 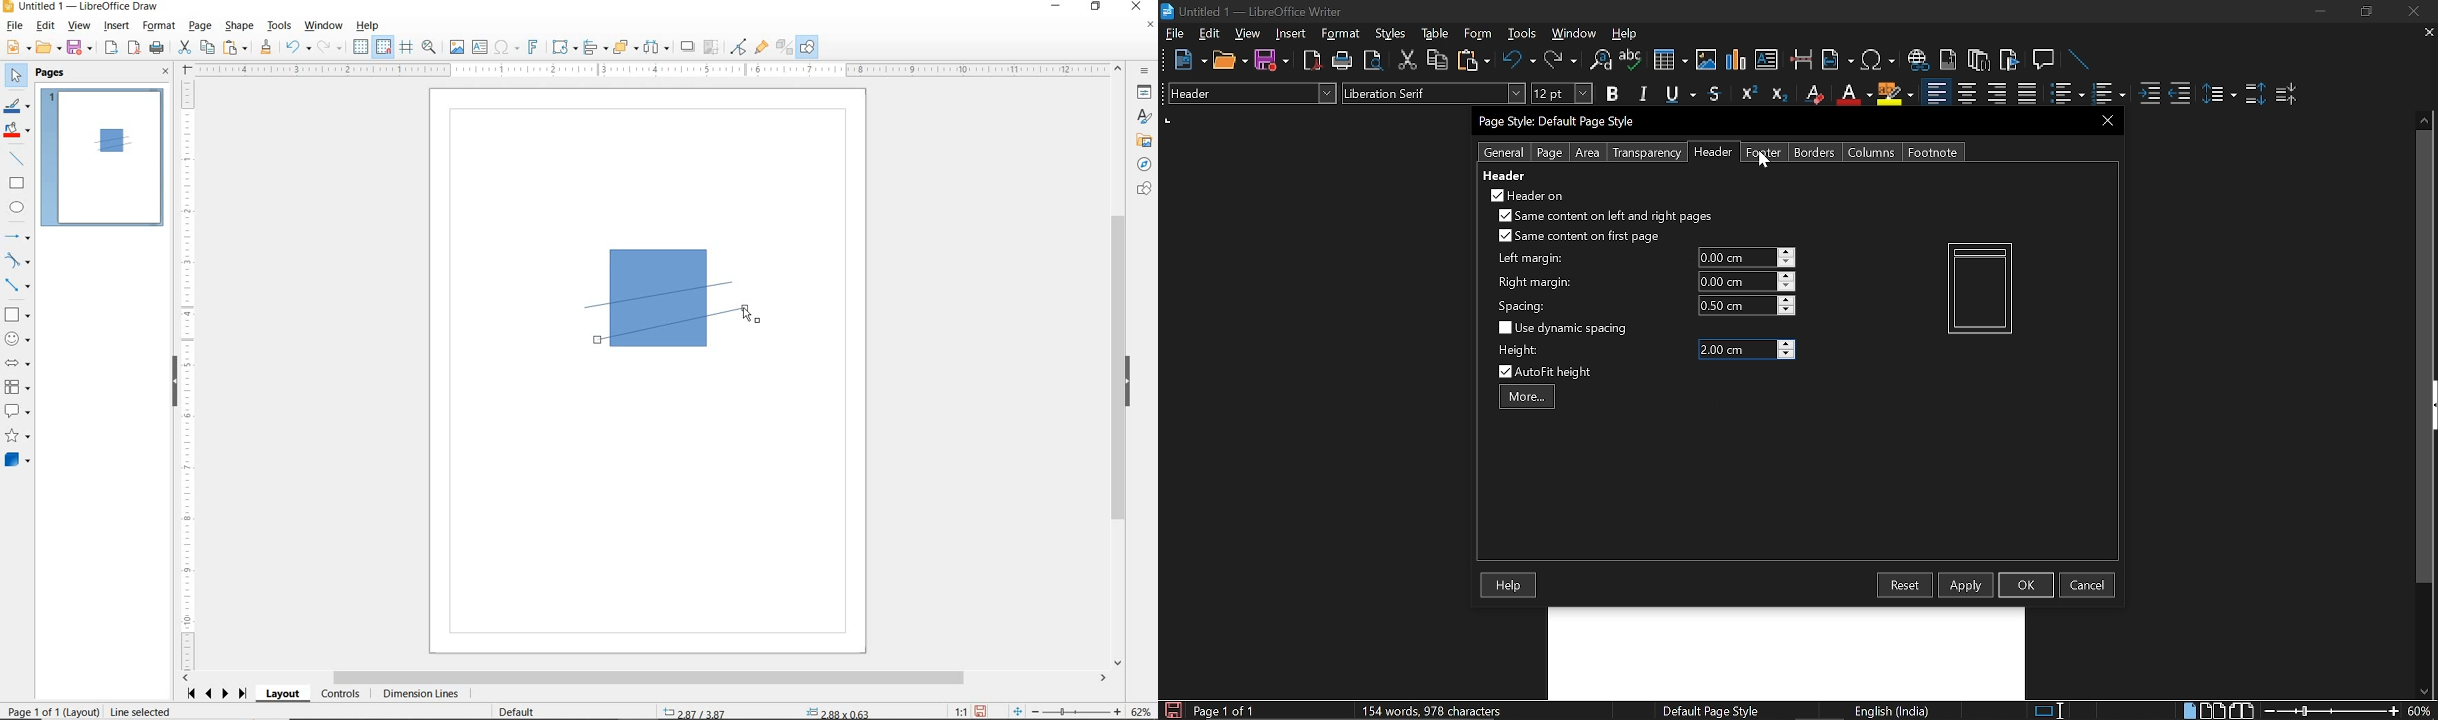 I want to click on LAYOUT, so click(x=285, y=694).